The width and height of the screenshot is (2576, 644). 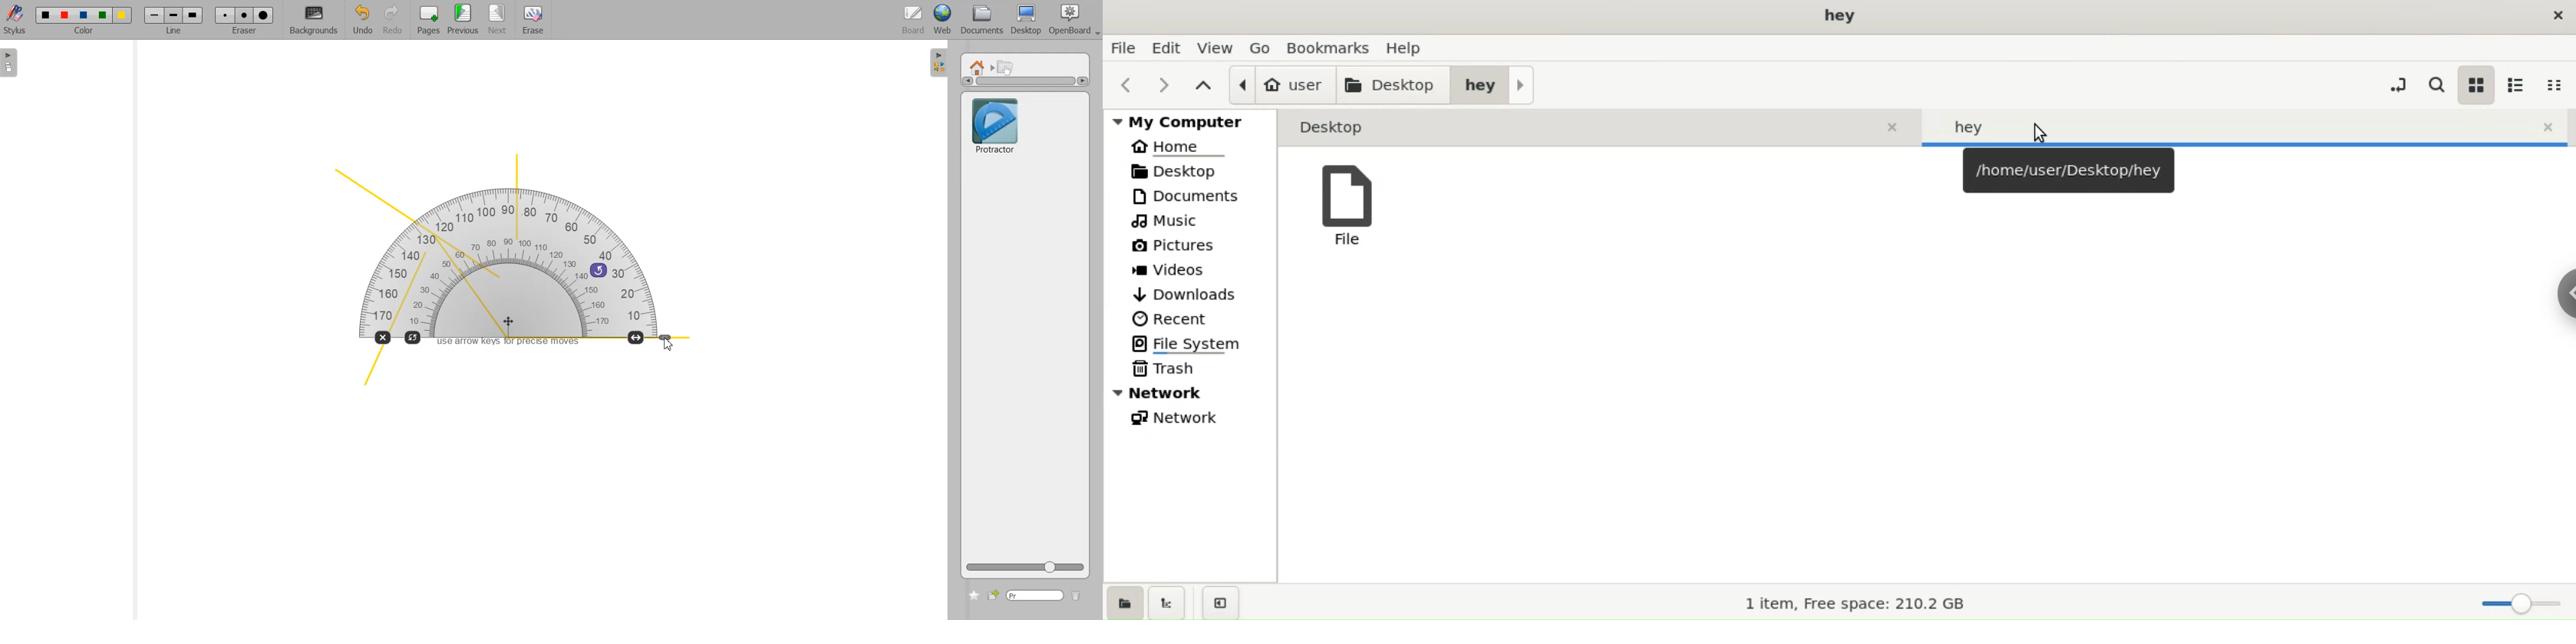 I want to click on Home, so click(x=979, y=67).